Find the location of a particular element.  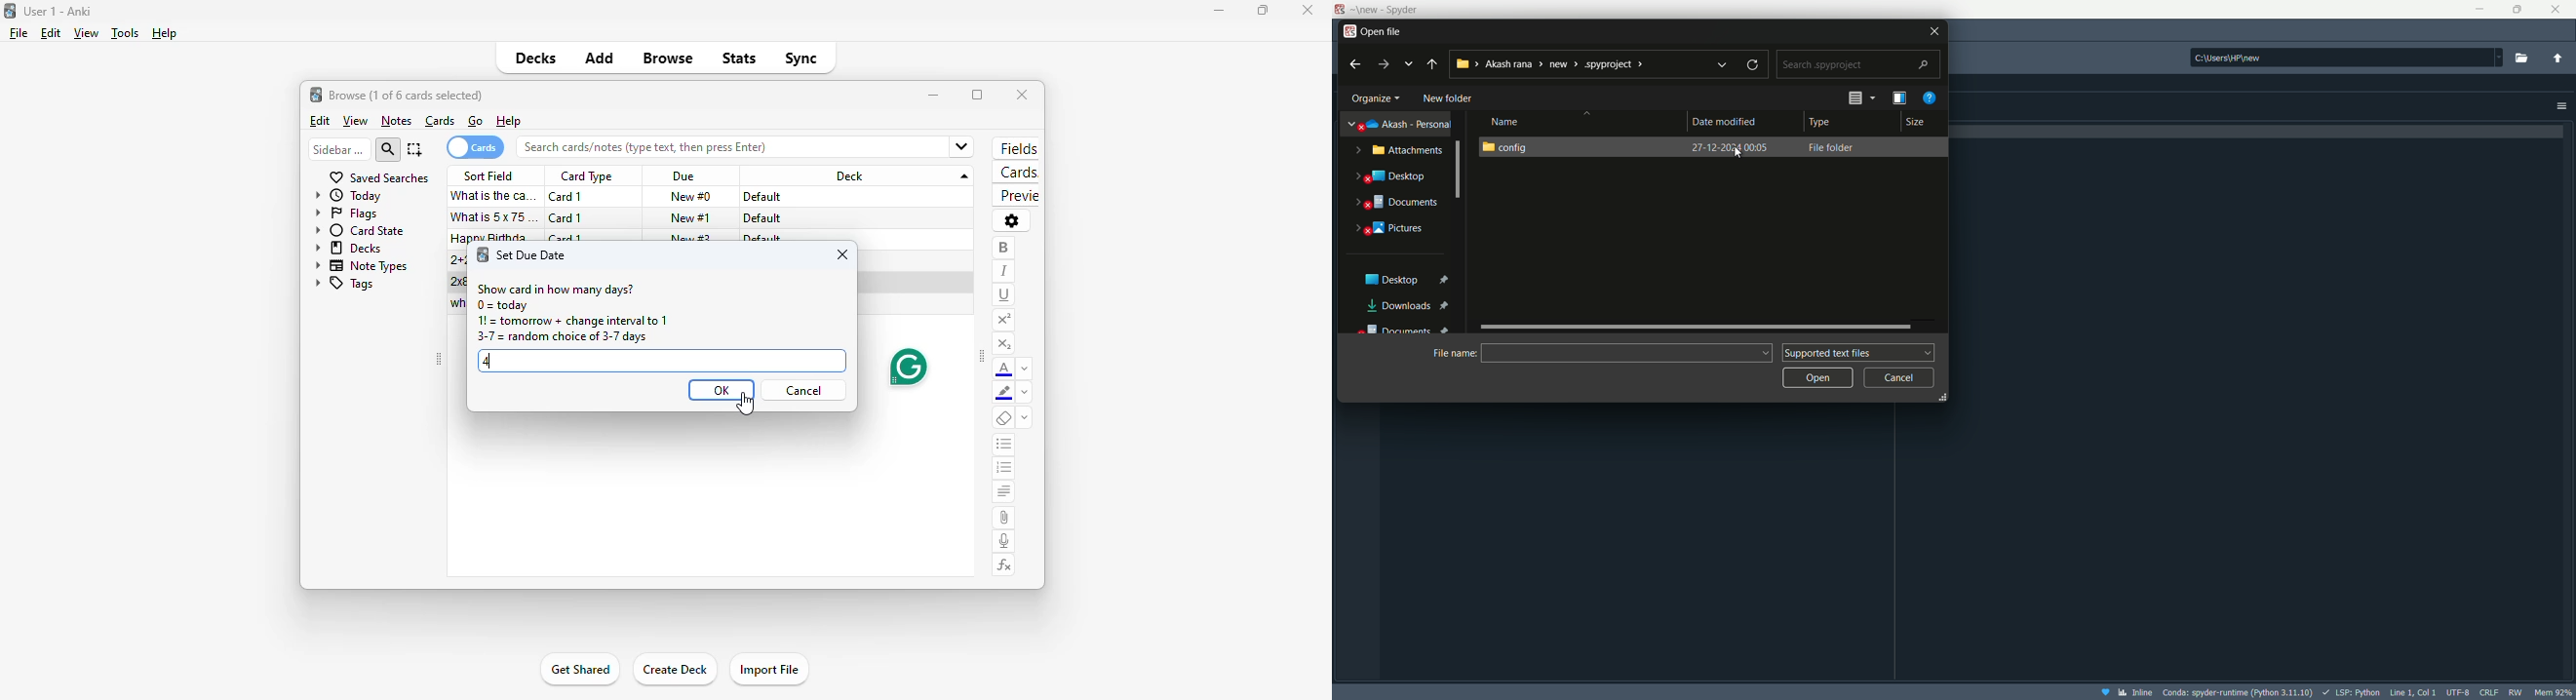

inline is located at coordinates (2127, 692).